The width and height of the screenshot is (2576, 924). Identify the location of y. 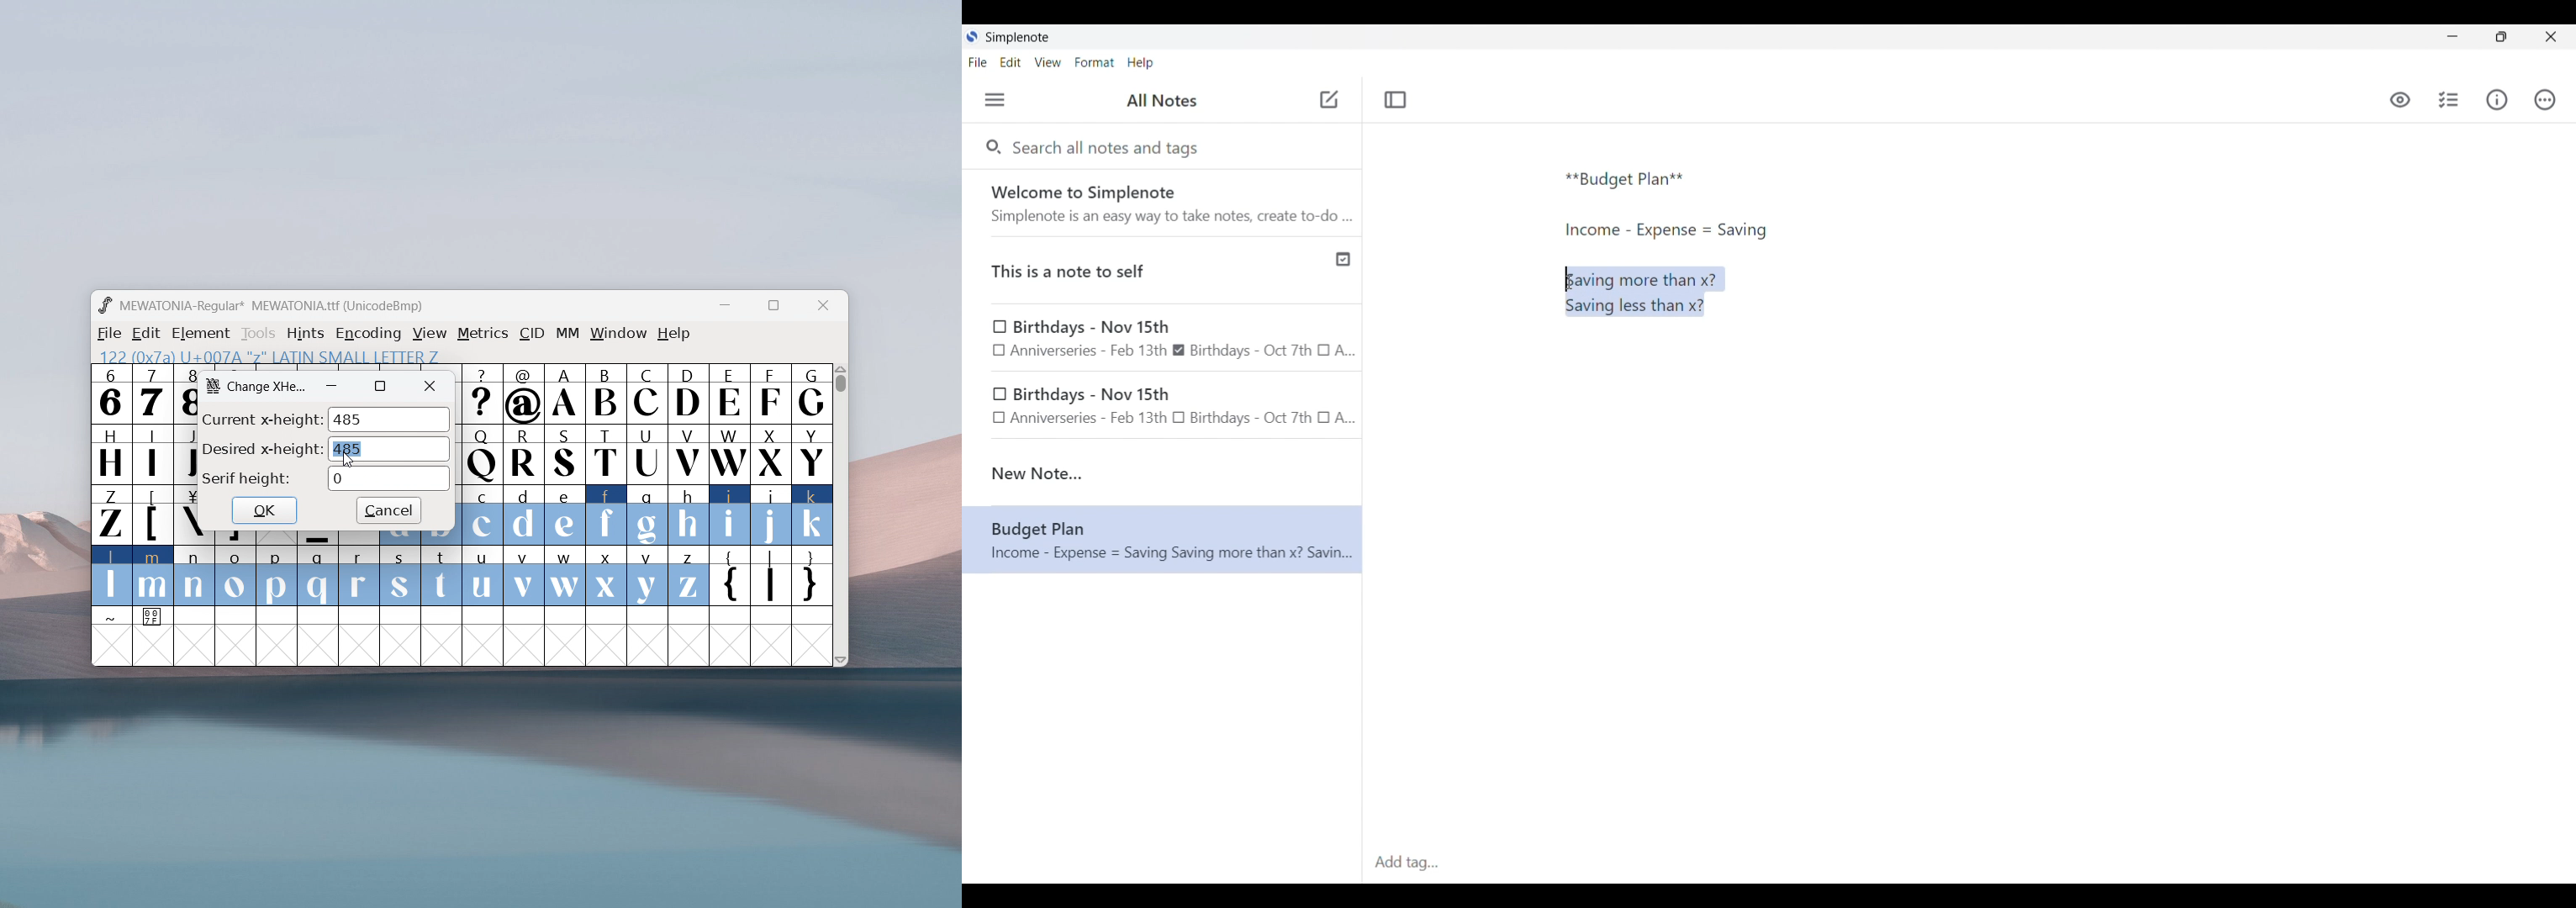
(648, 577).